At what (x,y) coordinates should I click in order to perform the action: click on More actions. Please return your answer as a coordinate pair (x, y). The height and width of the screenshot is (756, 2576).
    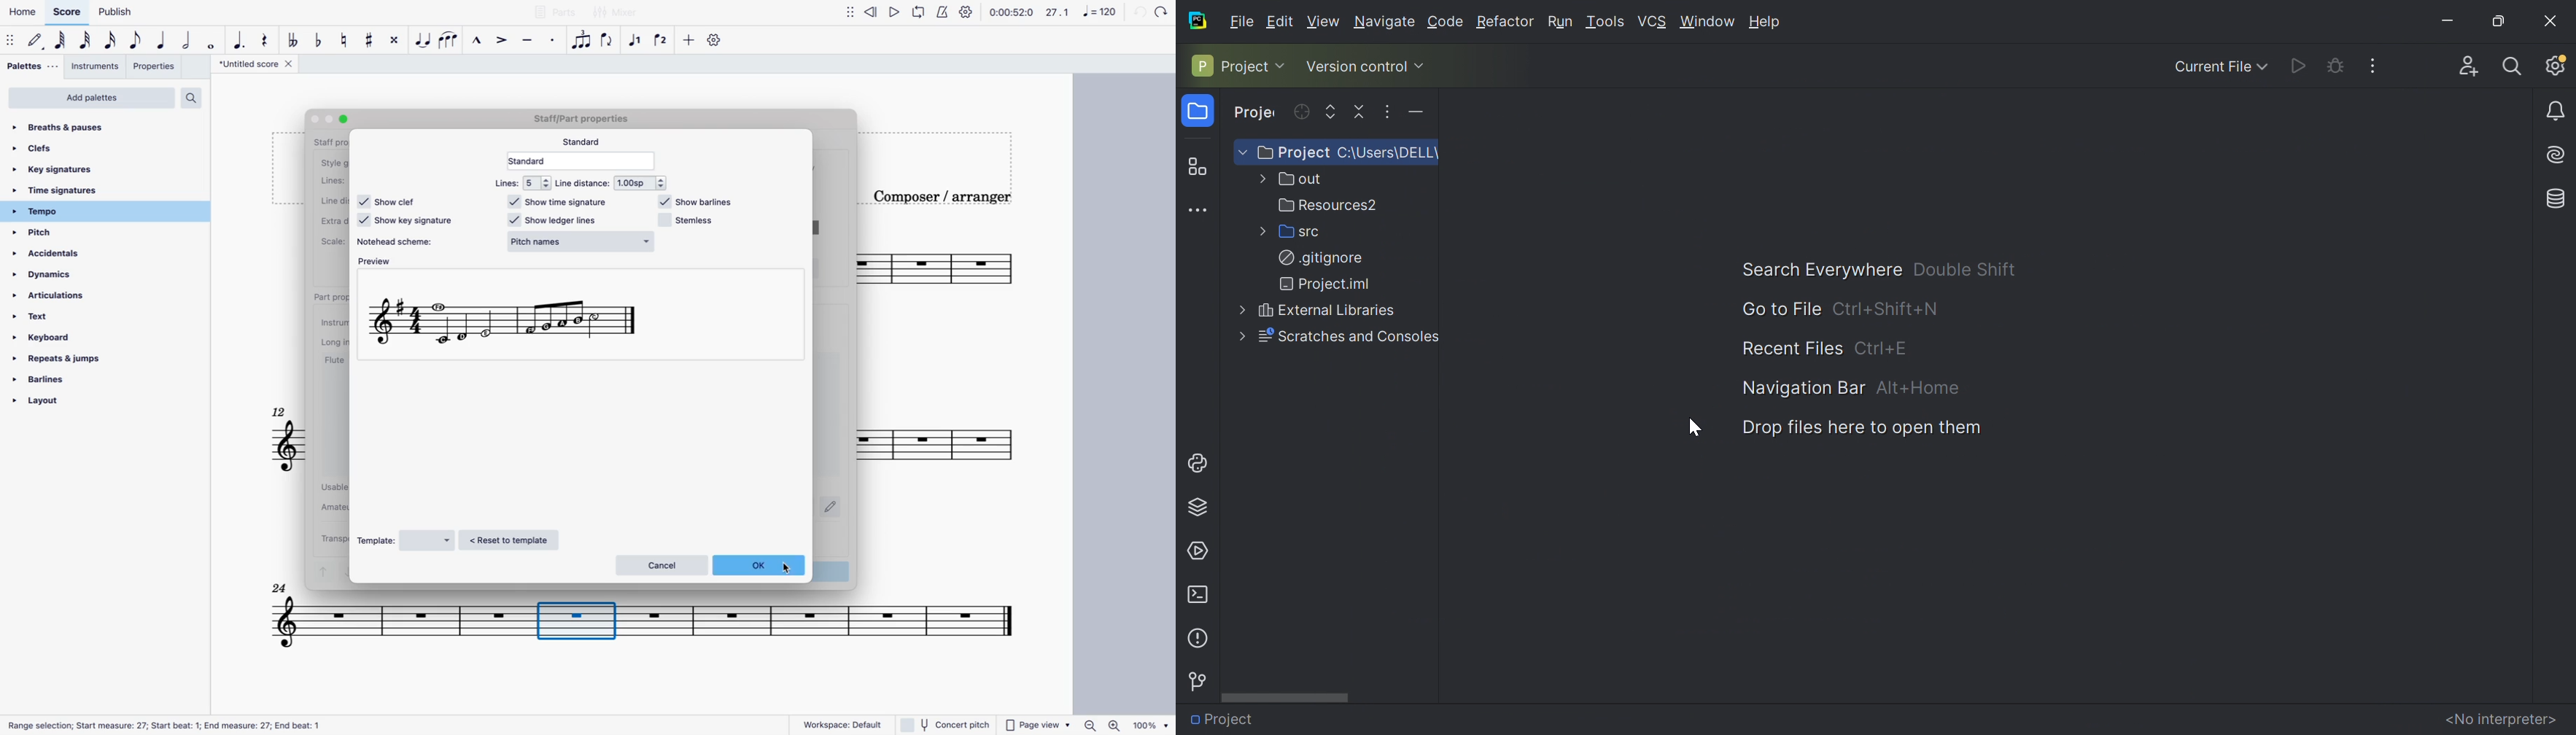
    Looking at the image, I should click on (2380, 65).